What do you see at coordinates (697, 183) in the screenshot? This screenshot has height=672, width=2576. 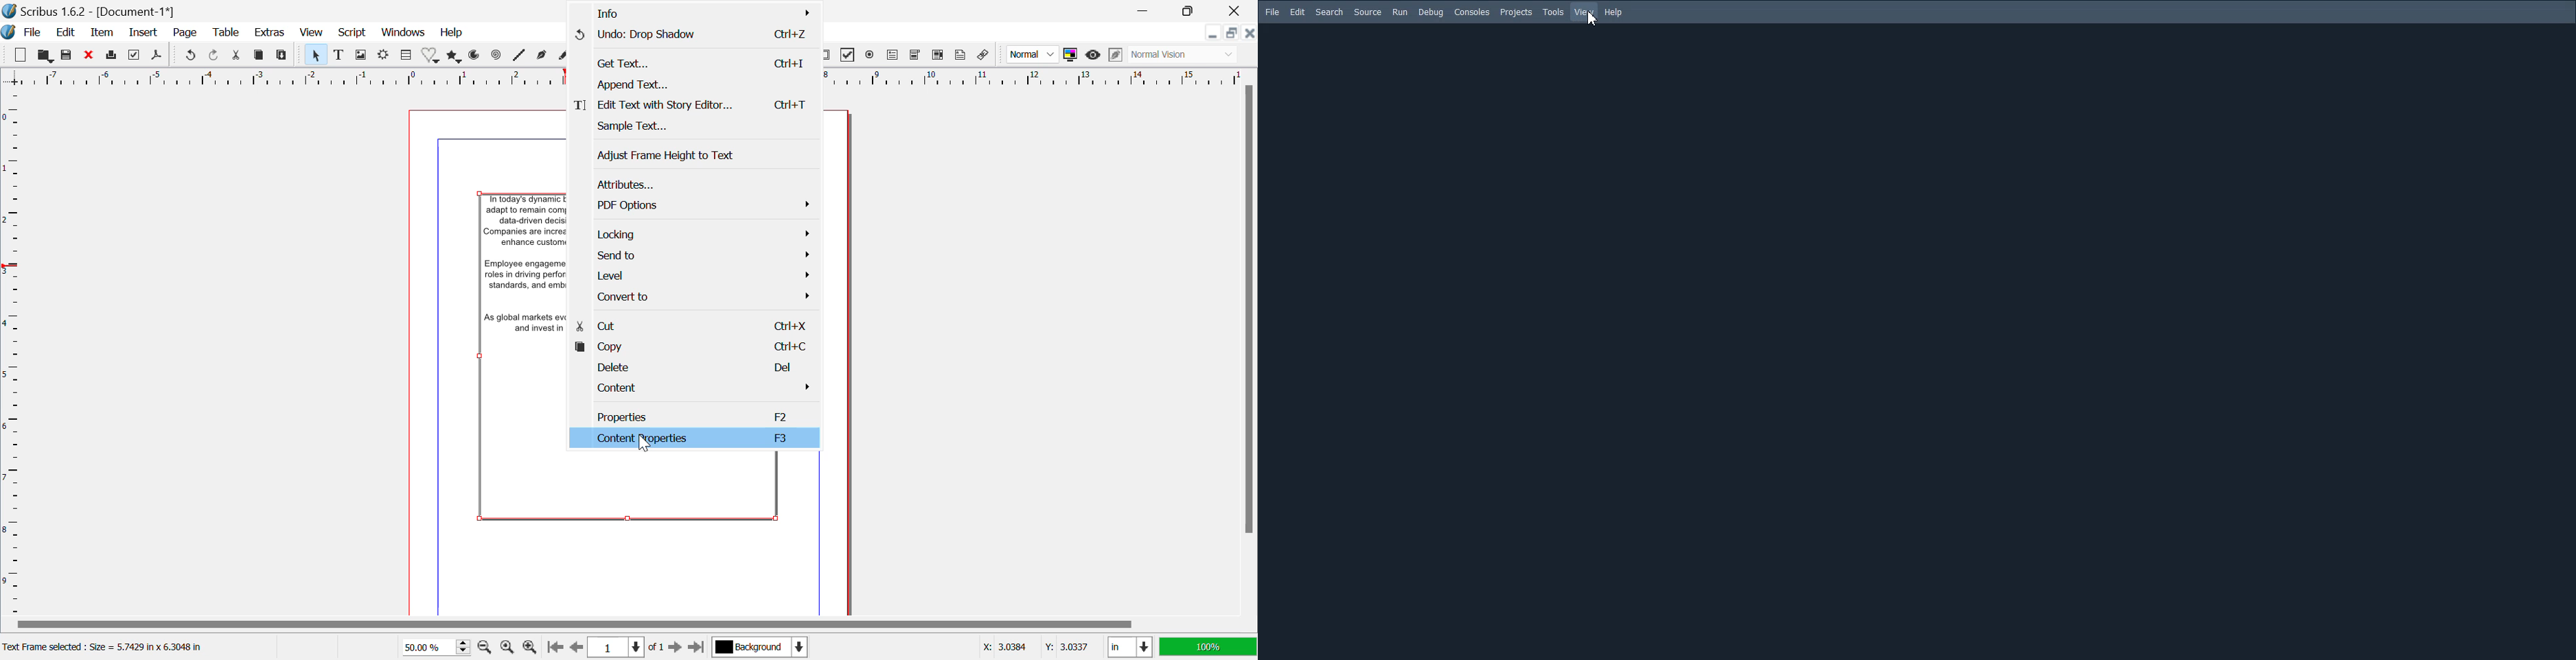 I see `Attributes` at bounding box center [697, 183].